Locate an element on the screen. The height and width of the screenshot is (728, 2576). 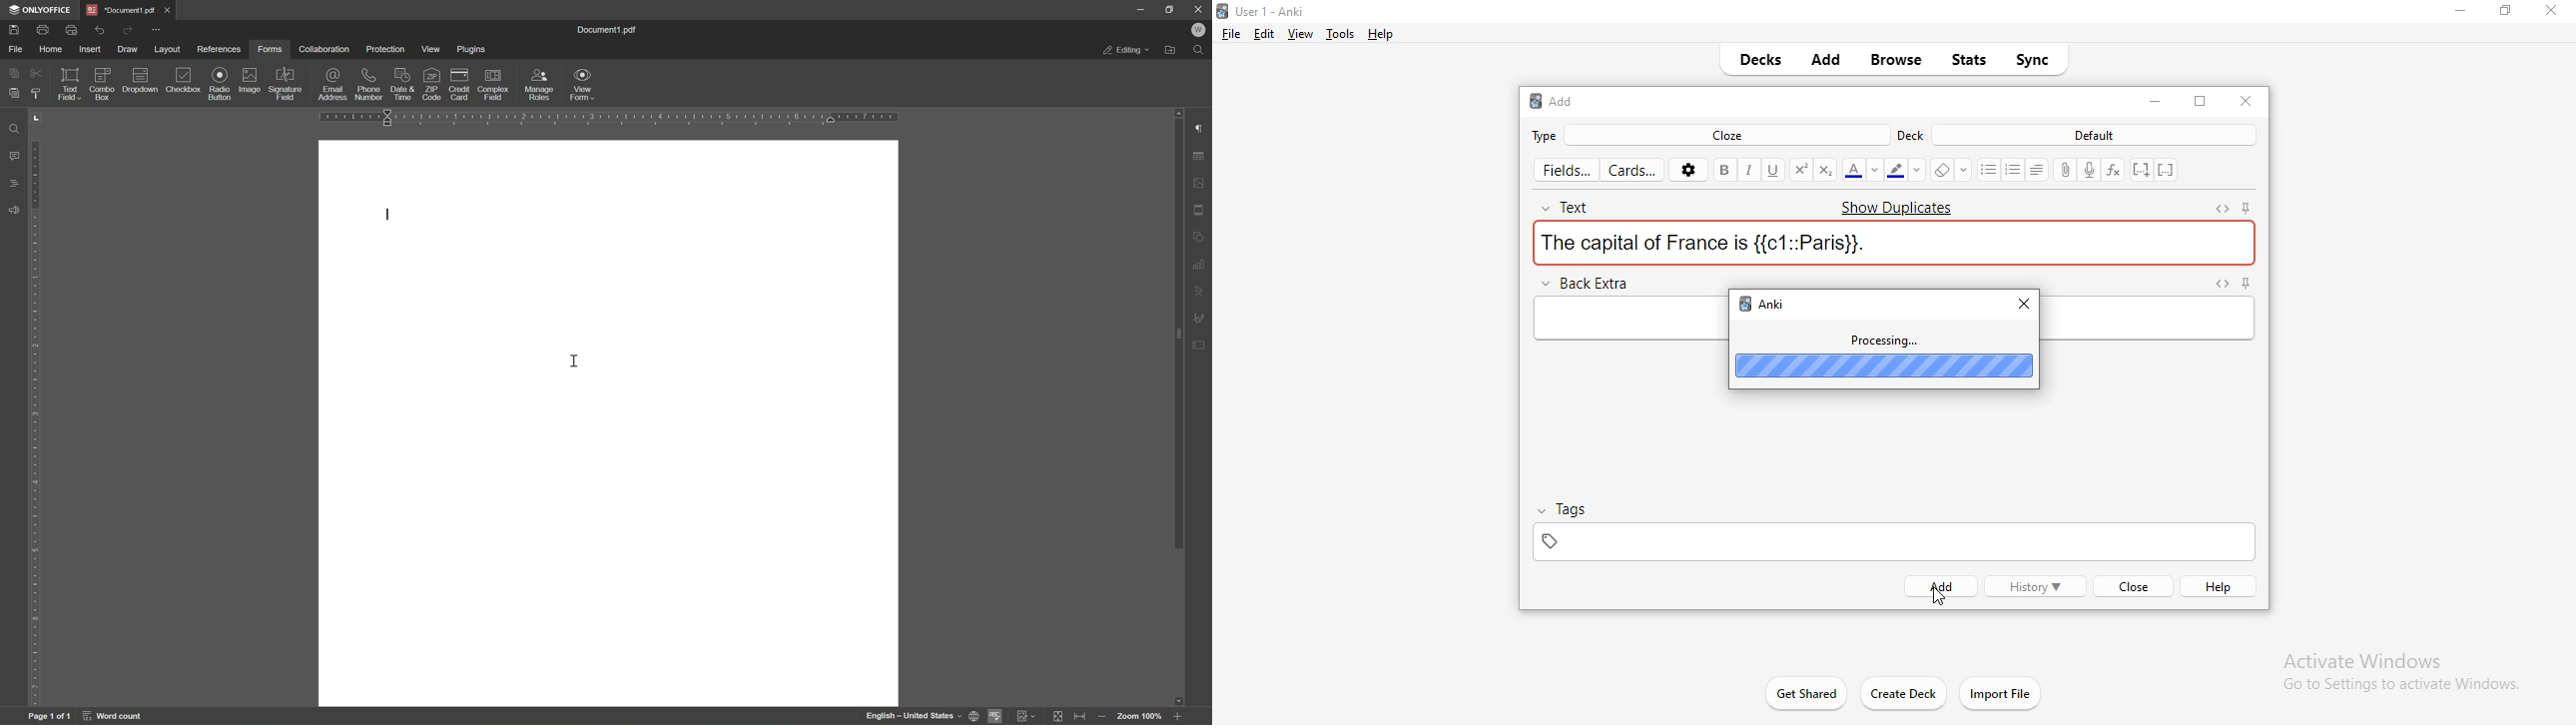
cursor is located at coordinates (573, 359).